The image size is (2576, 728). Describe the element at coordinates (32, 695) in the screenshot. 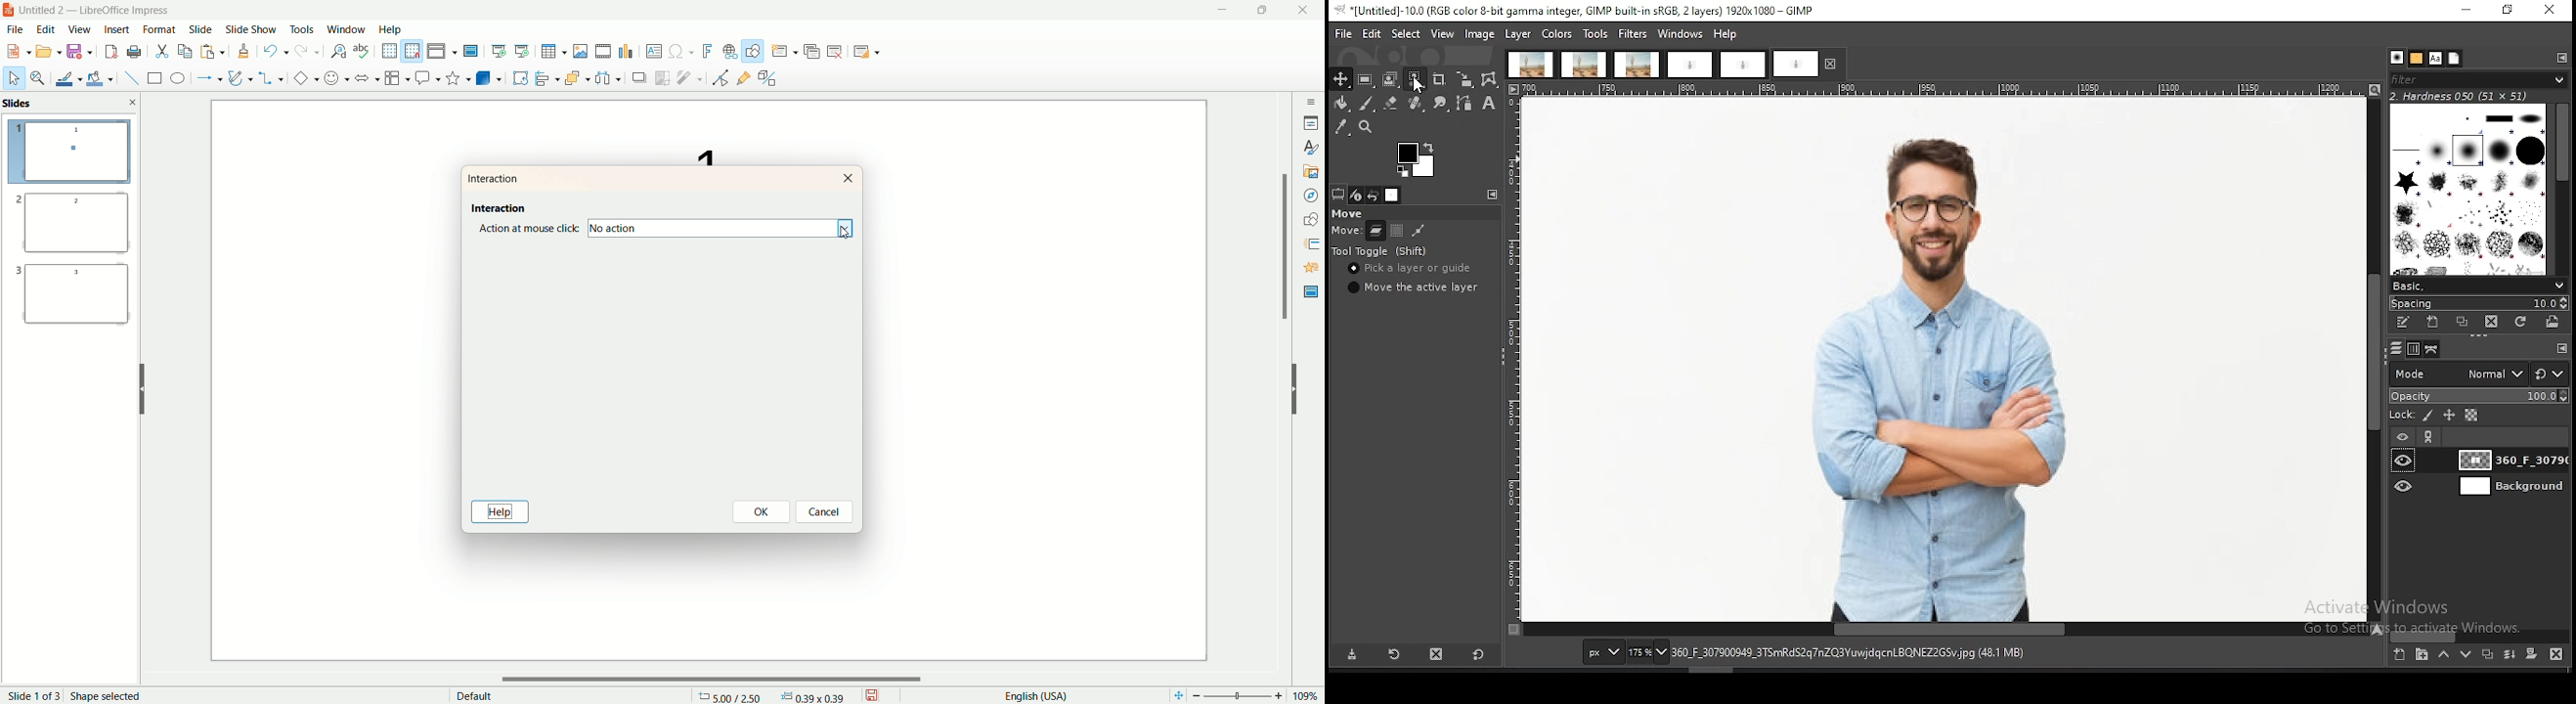

I see `page number` at that location.